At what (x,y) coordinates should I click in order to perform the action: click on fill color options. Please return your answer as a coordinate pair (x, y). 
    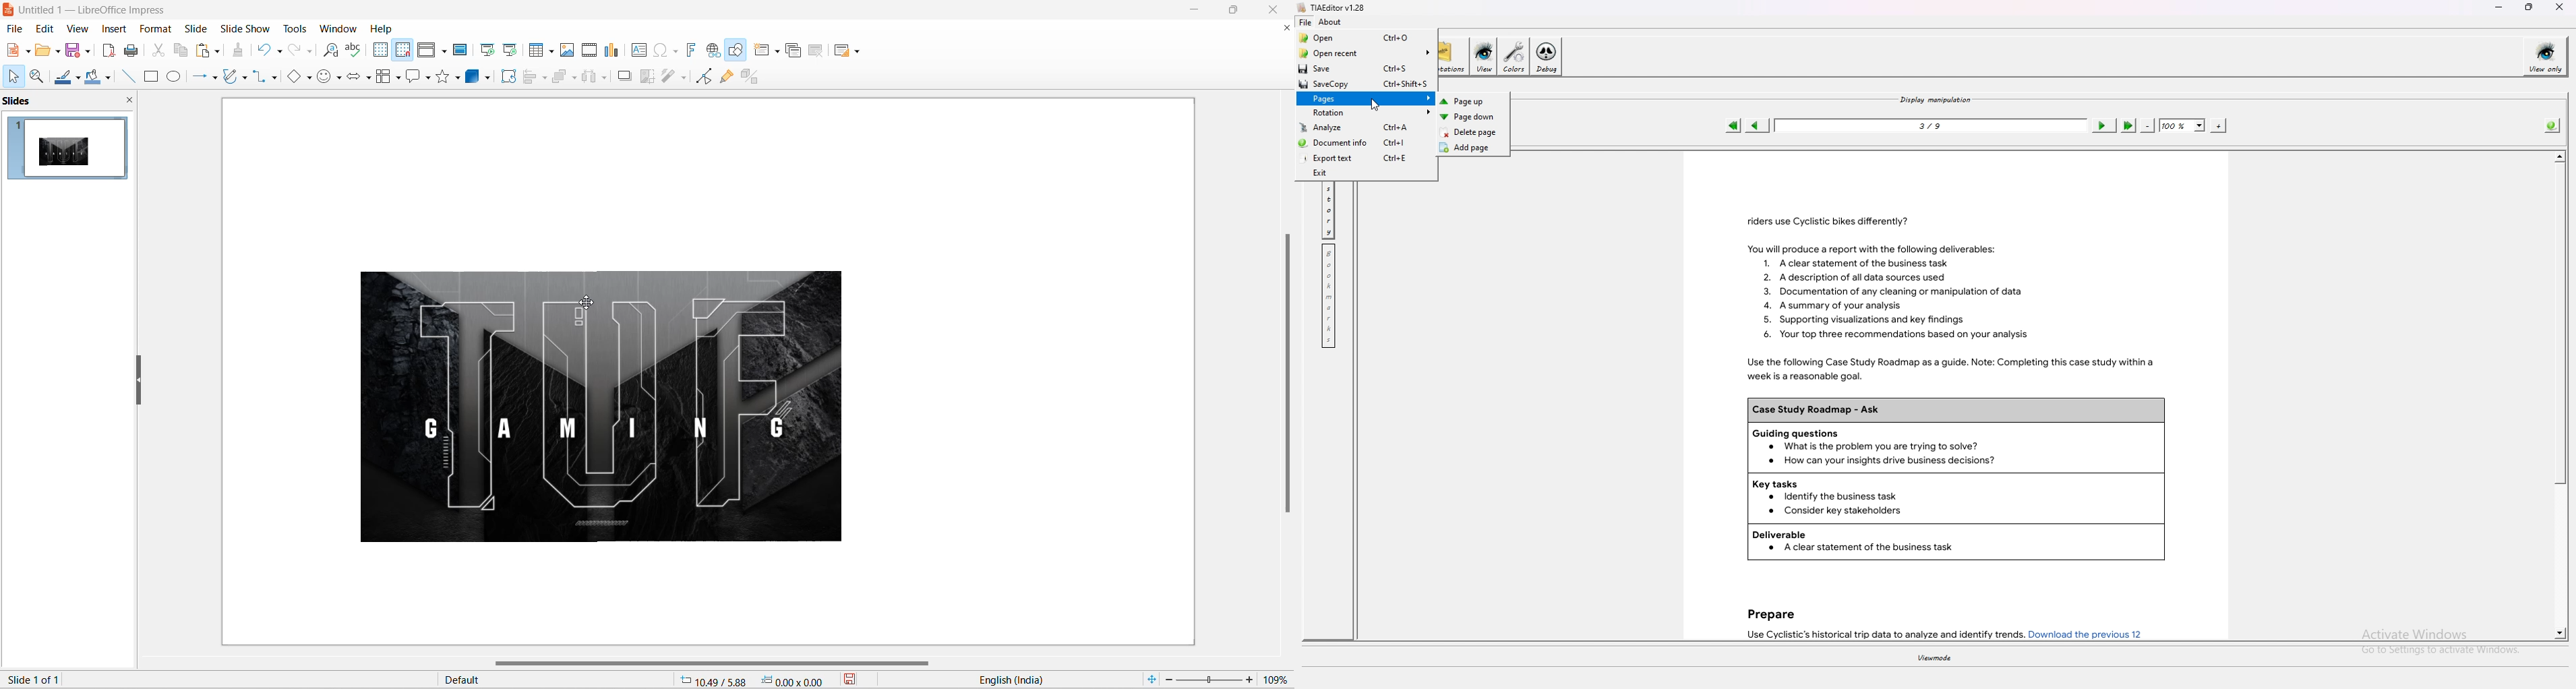
    Looking at the image, I should click on (107, 79).